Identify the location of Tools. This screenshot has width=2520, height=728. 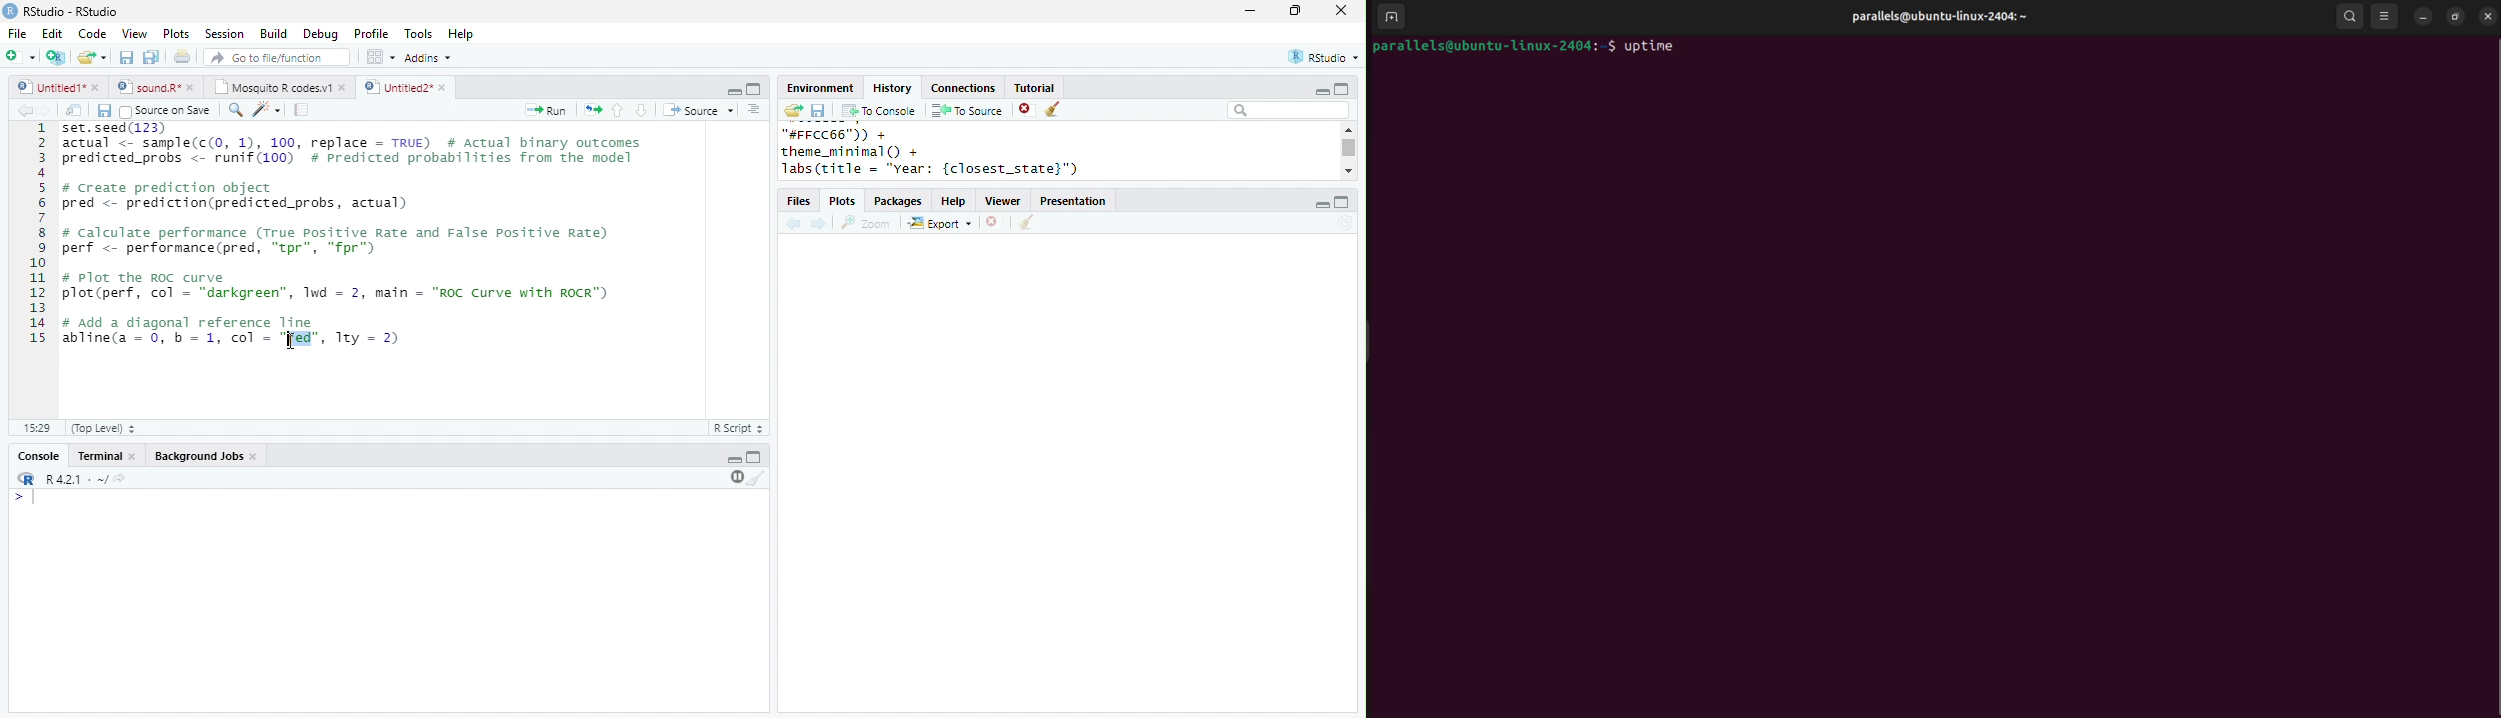
(419, 34).